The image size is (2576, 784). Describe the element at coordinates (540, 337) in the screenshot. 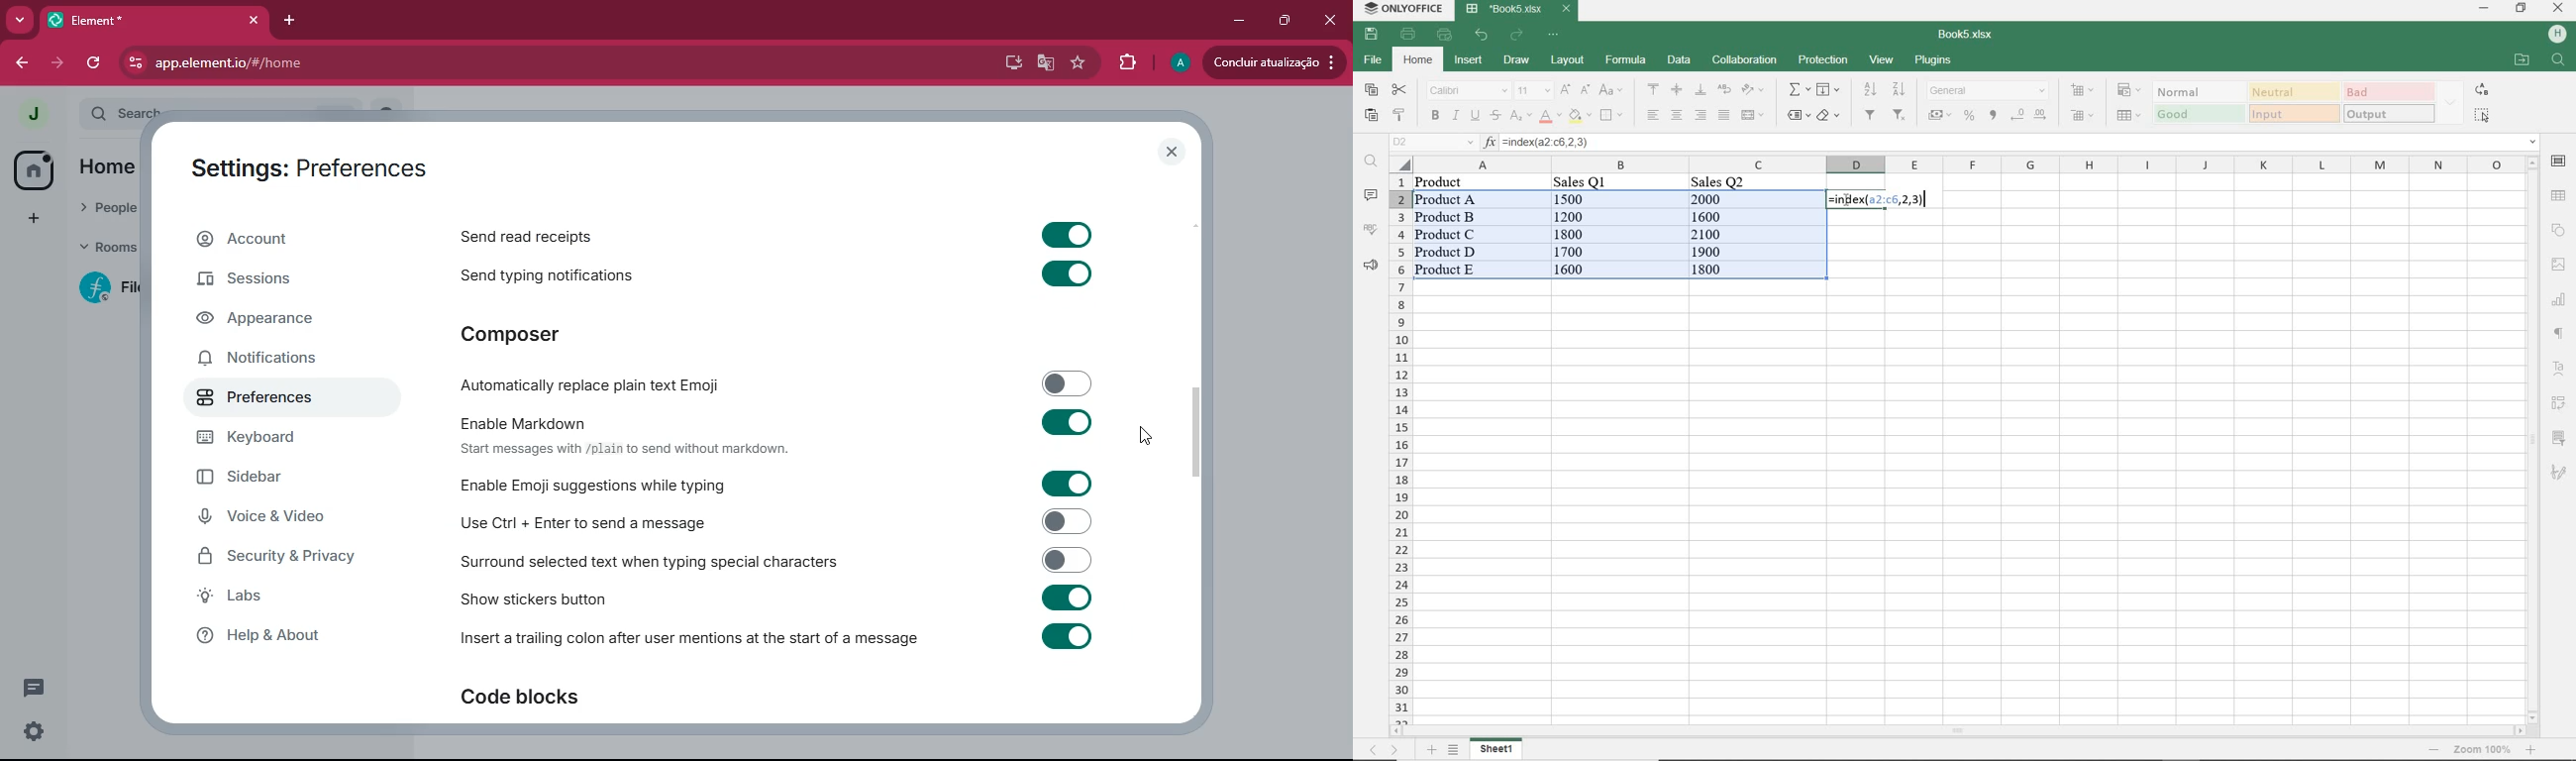

I see `composer` at that location.